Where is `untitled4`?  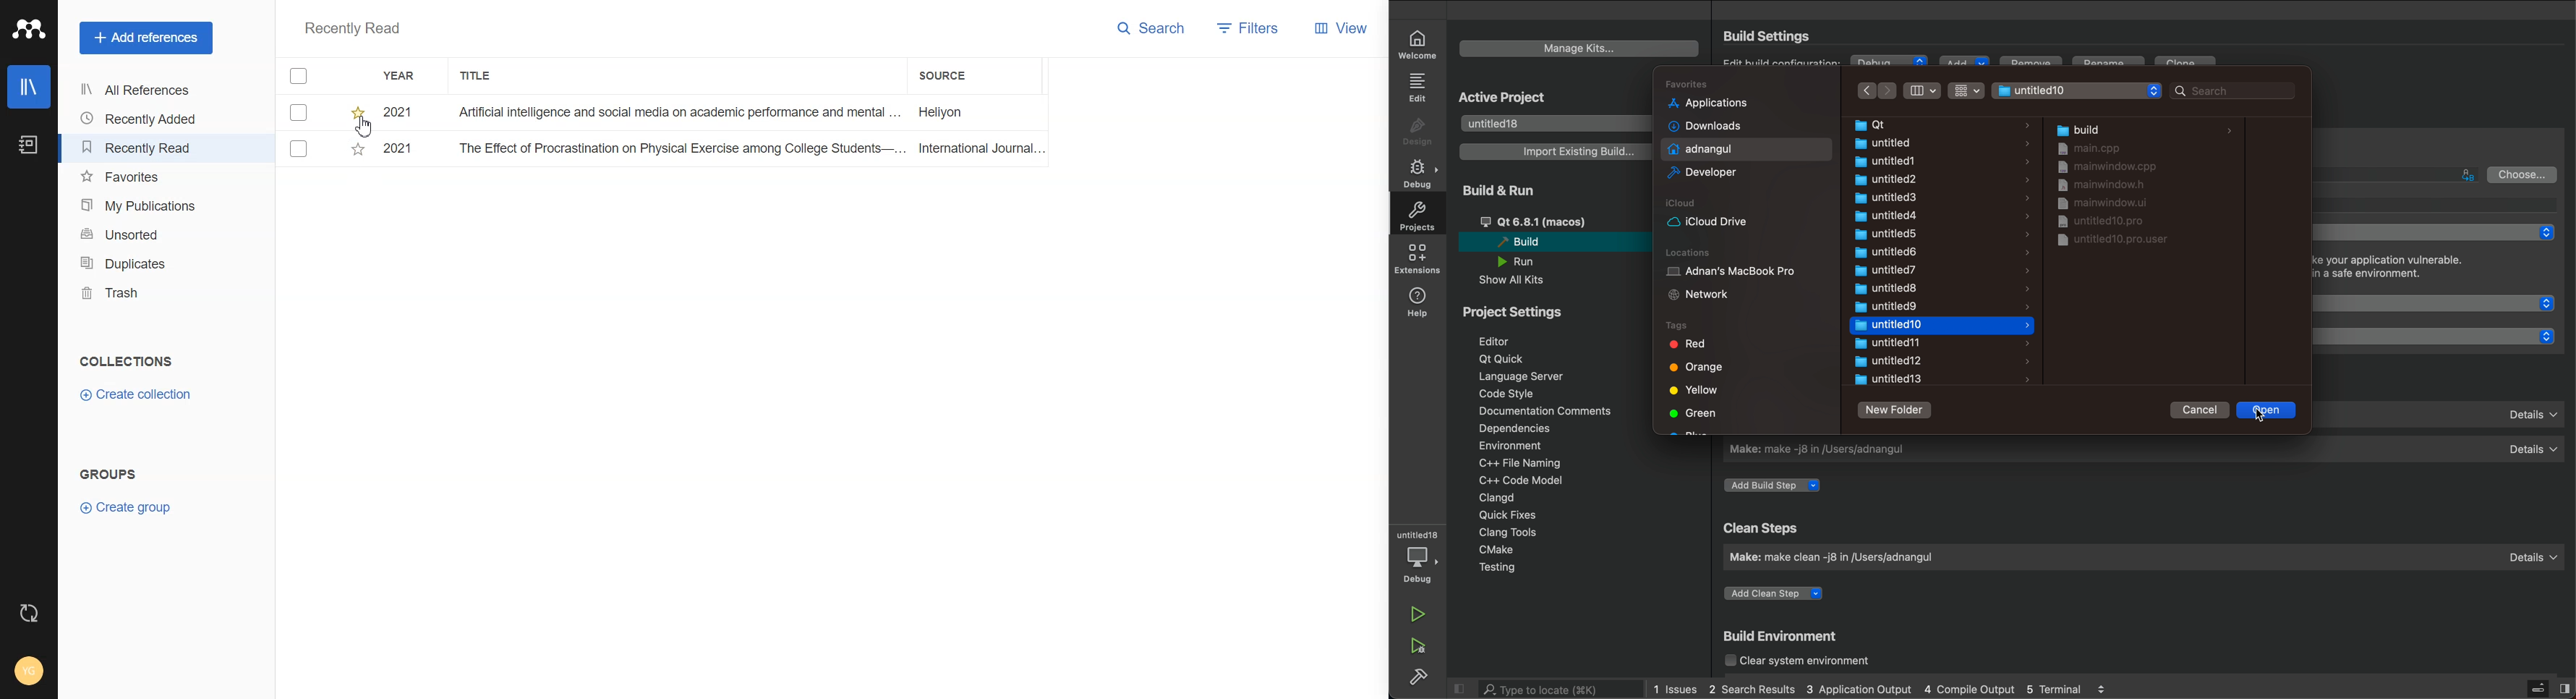 untitled4 is located at coordinates (1931, 215).